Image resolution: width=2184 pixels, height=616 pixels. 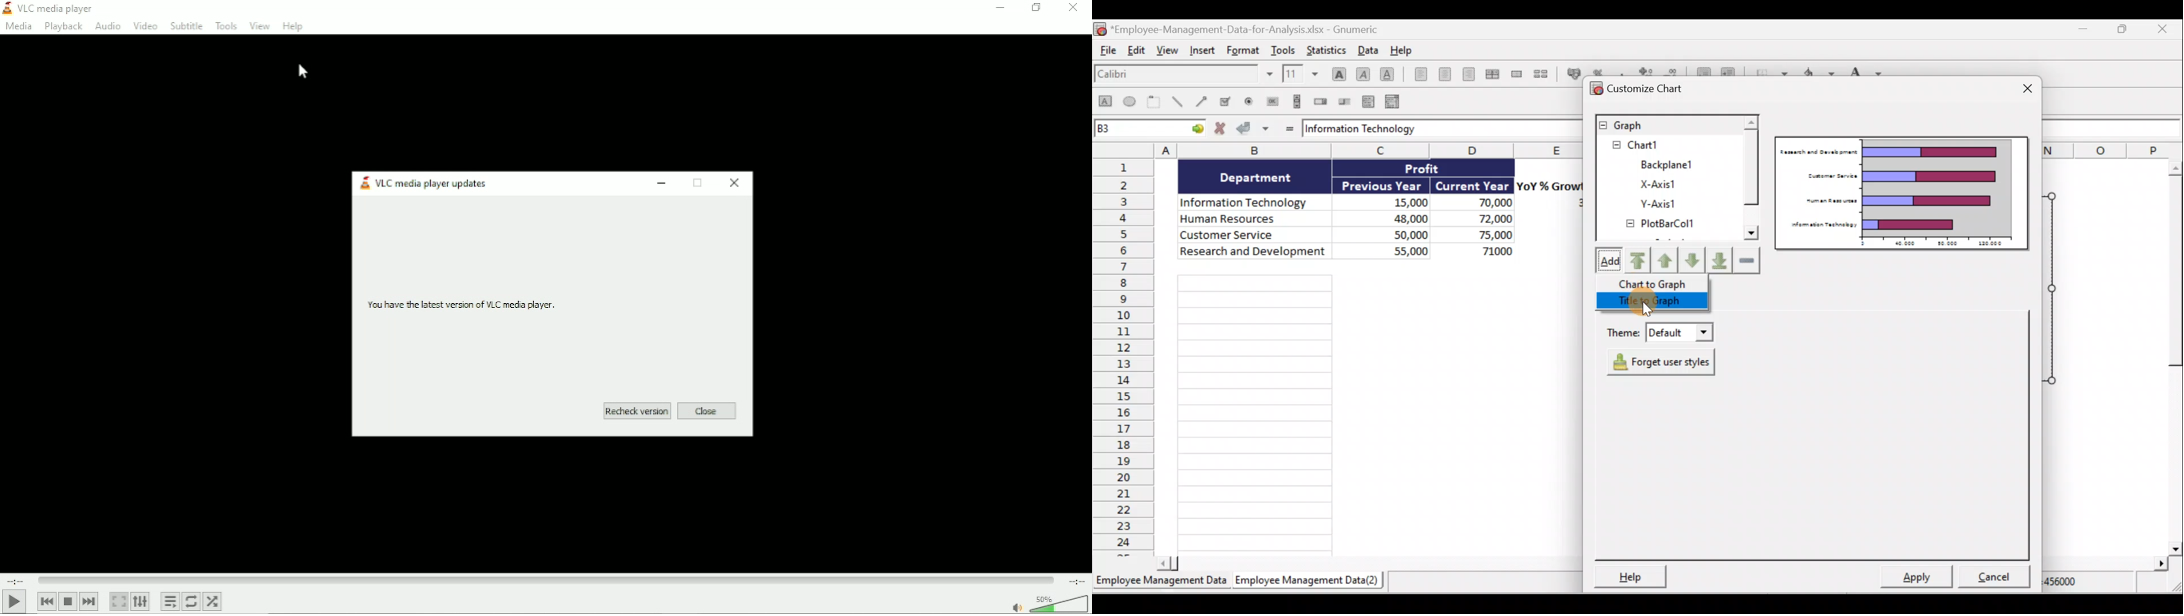 I want to click on Minimize, so click(x=2083, y=29).